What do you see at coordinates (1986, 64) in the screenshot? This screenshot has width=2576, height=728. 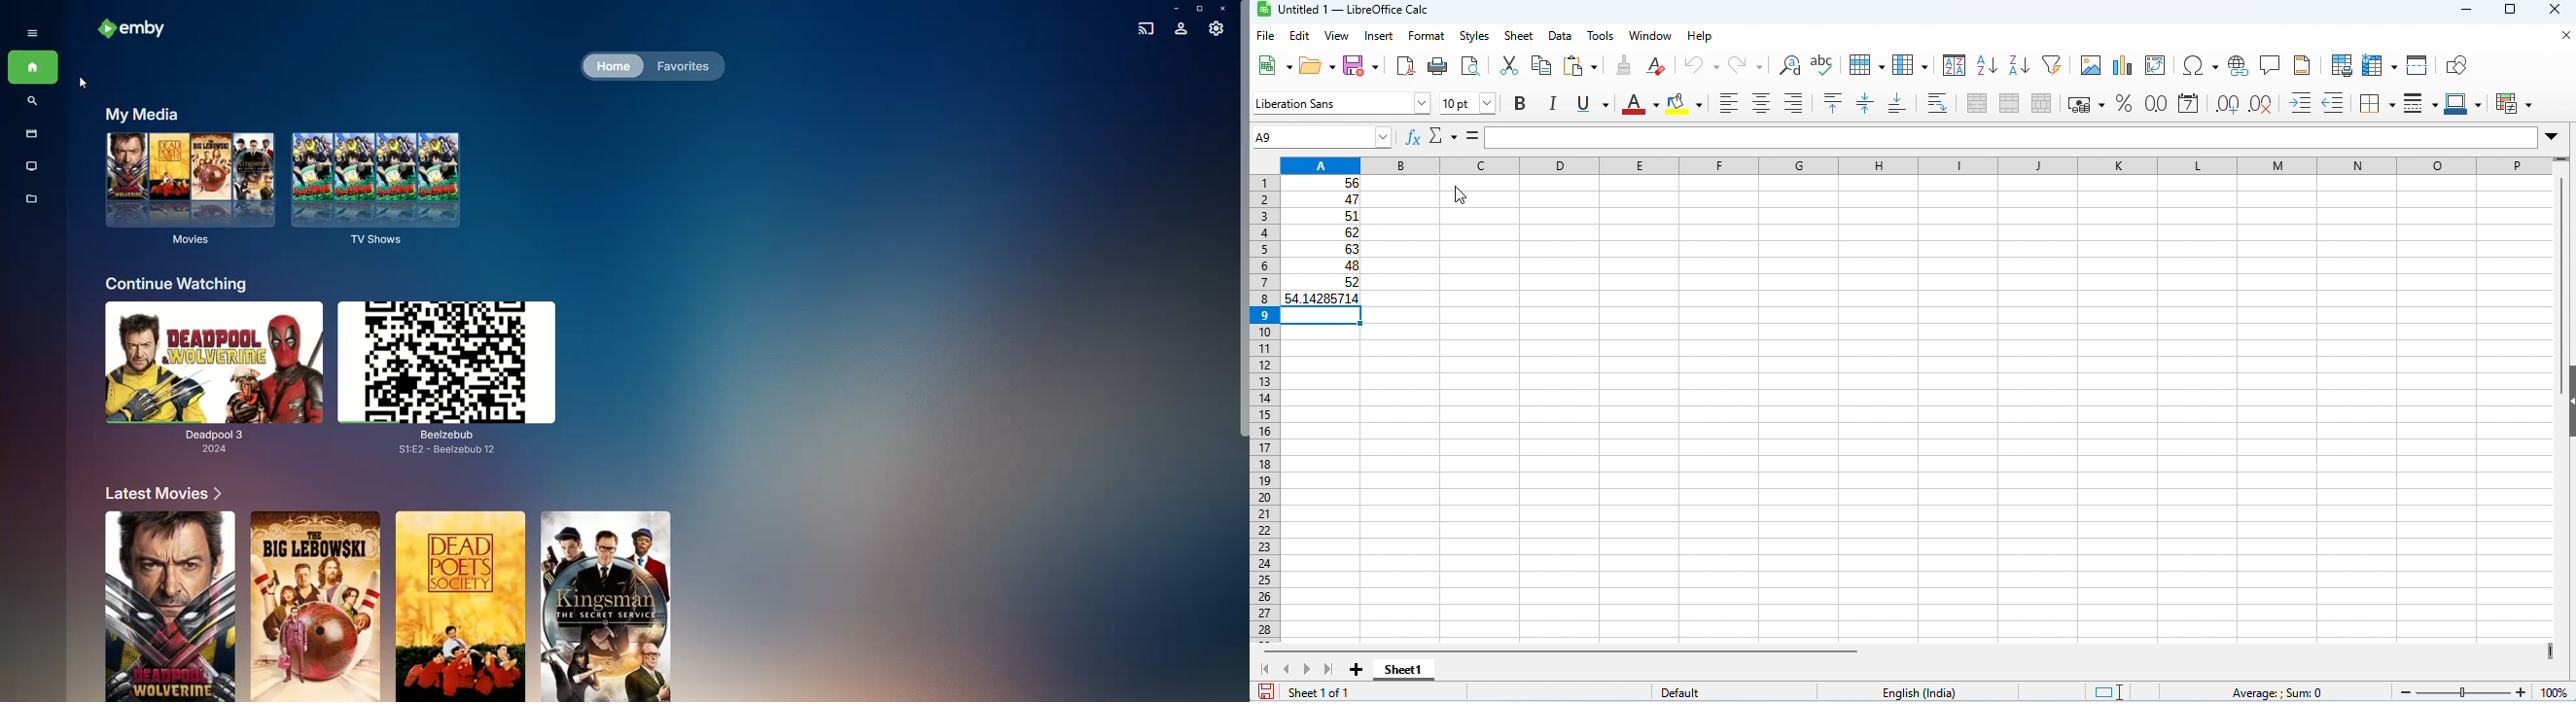 I see `sort asending` at bounding box center [1986, 64].